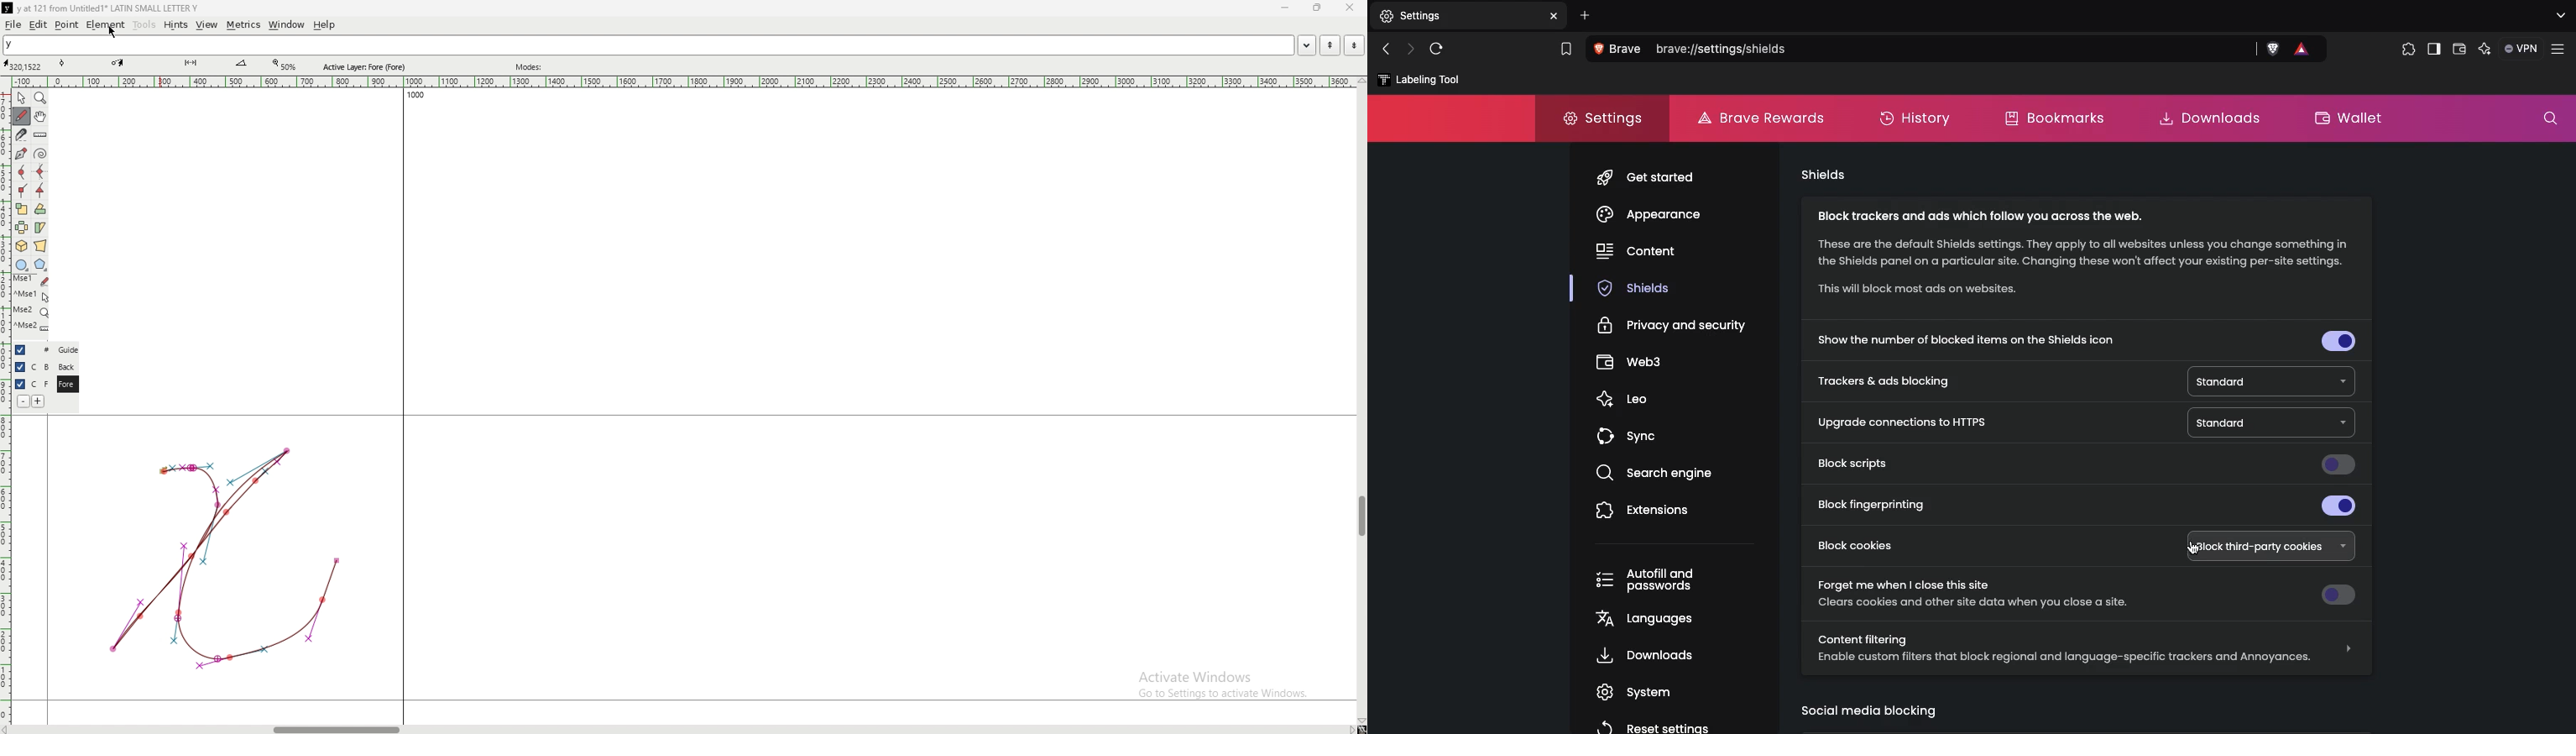  I want to click on labelling tool, so click(1417, 79).